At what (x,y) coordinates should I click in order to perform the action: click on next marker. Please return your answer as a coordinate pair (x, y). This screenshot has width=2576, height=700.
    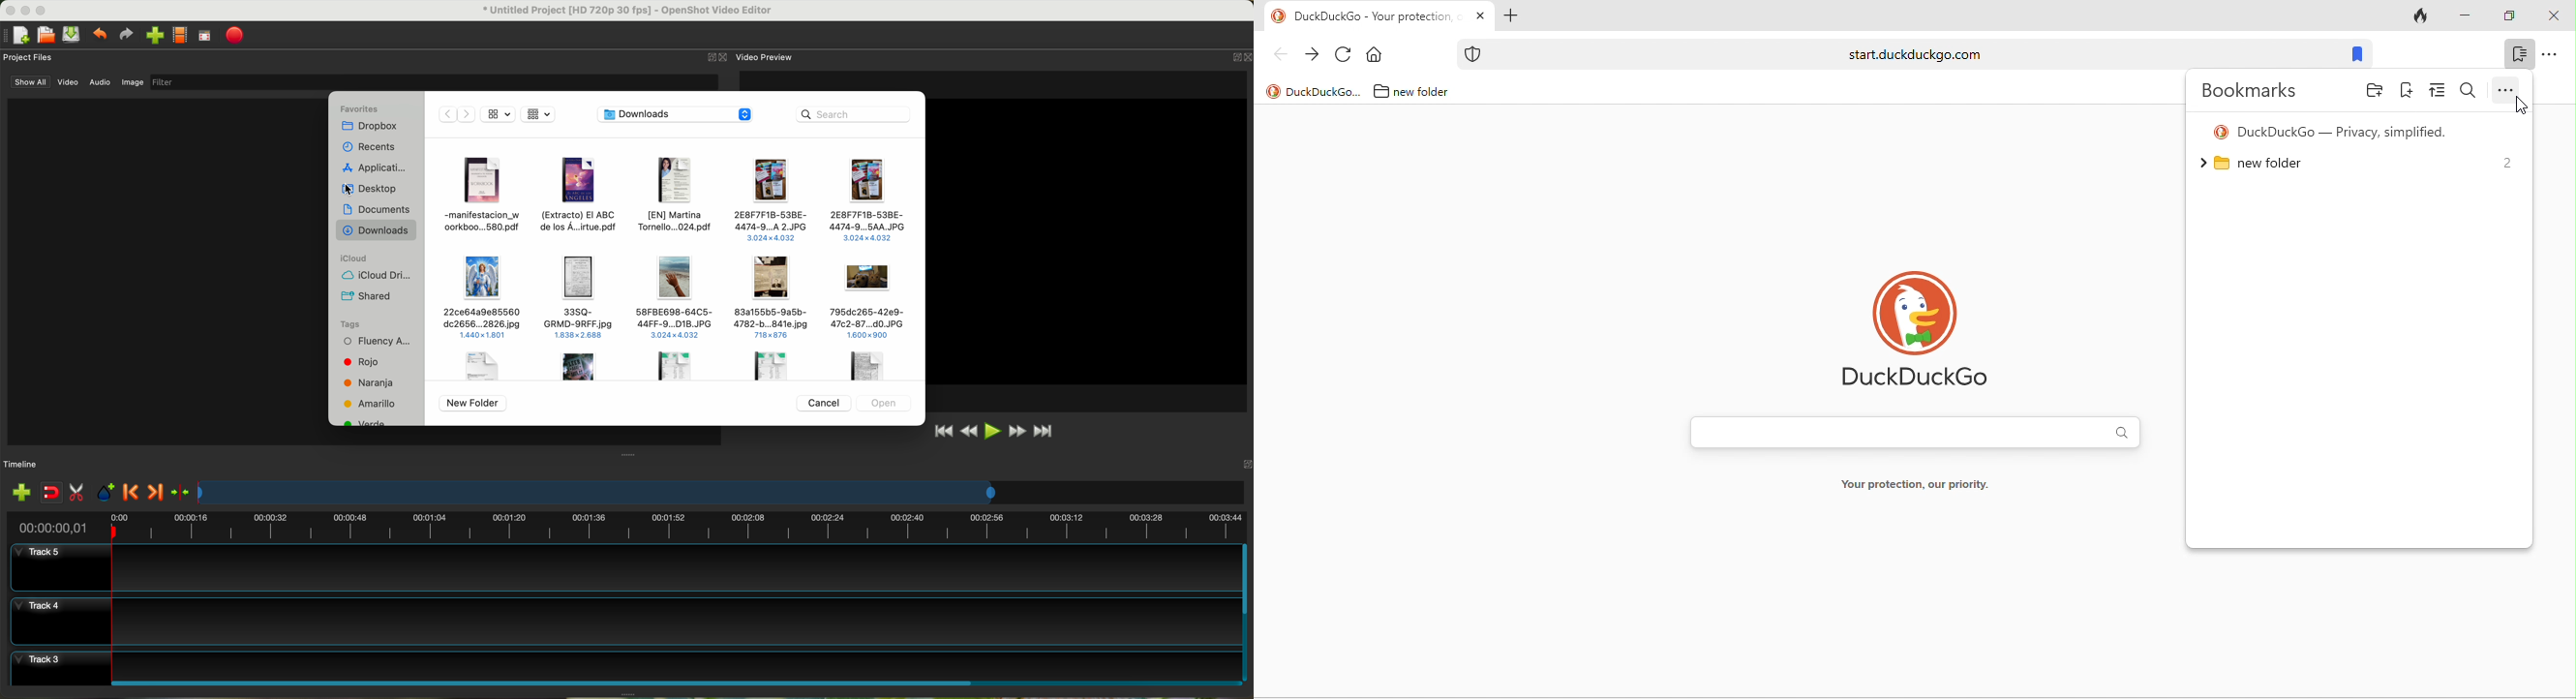
    Looking at the image, I should click on (158, 493).